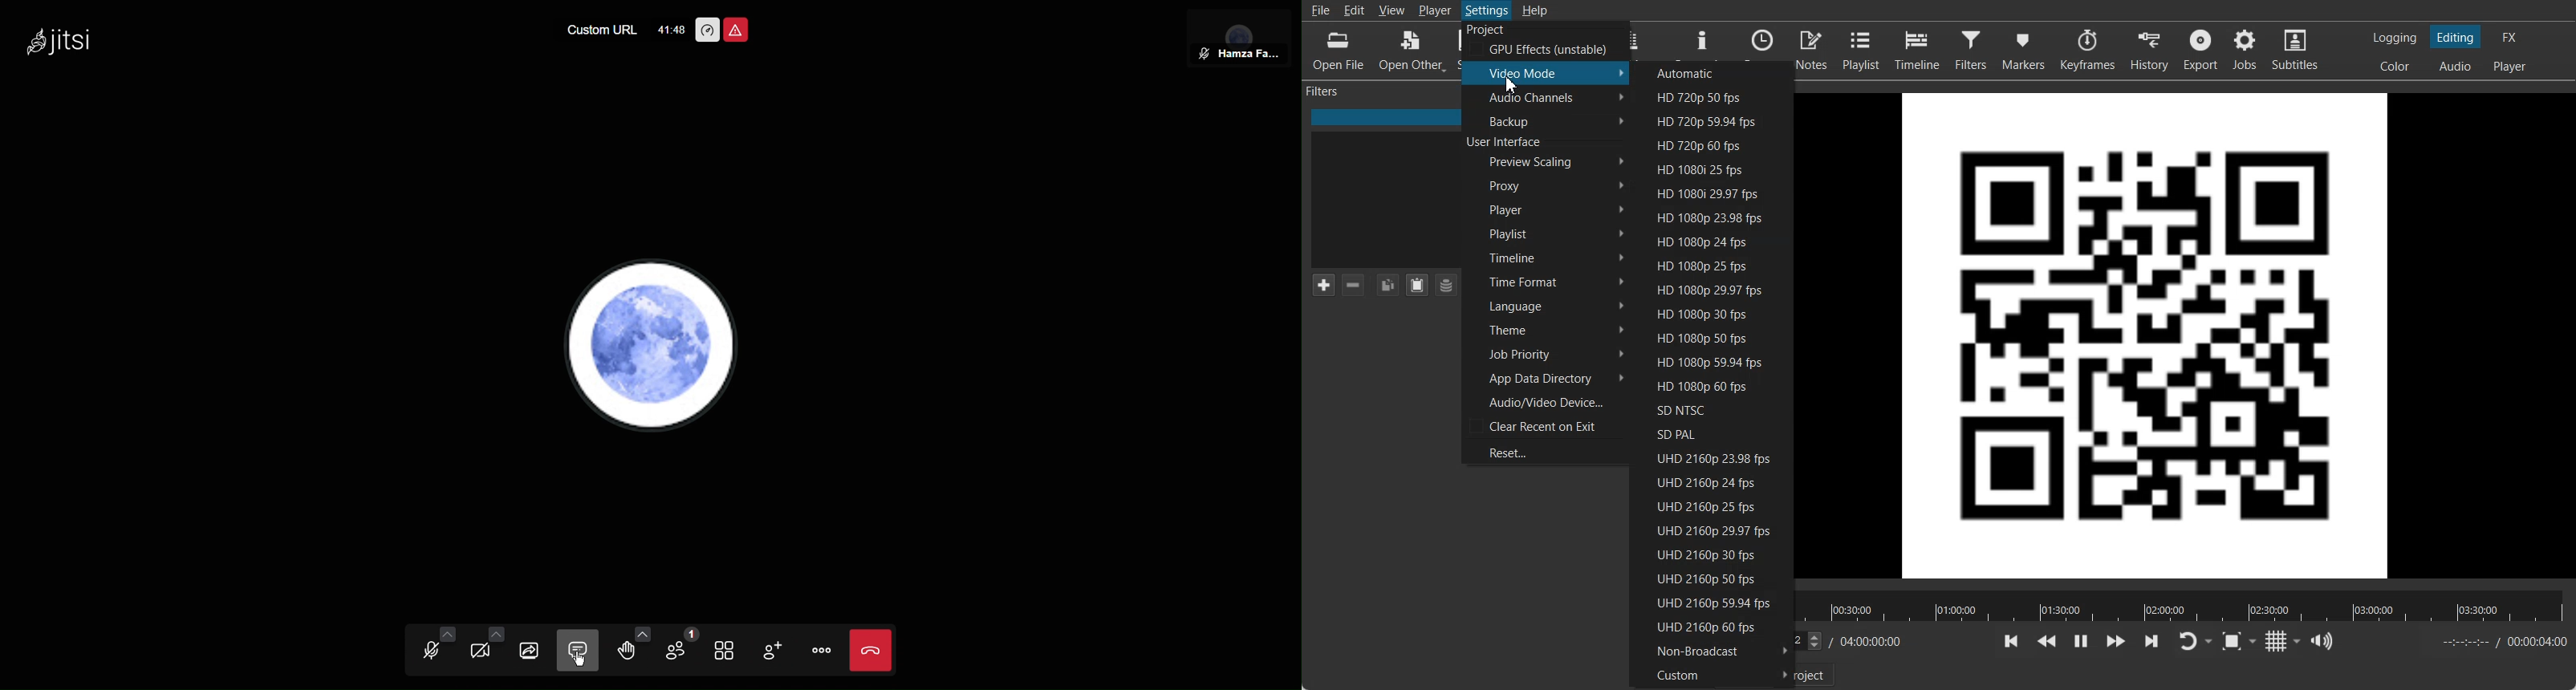  I want to click on Job Priority, so click(1545, 355).